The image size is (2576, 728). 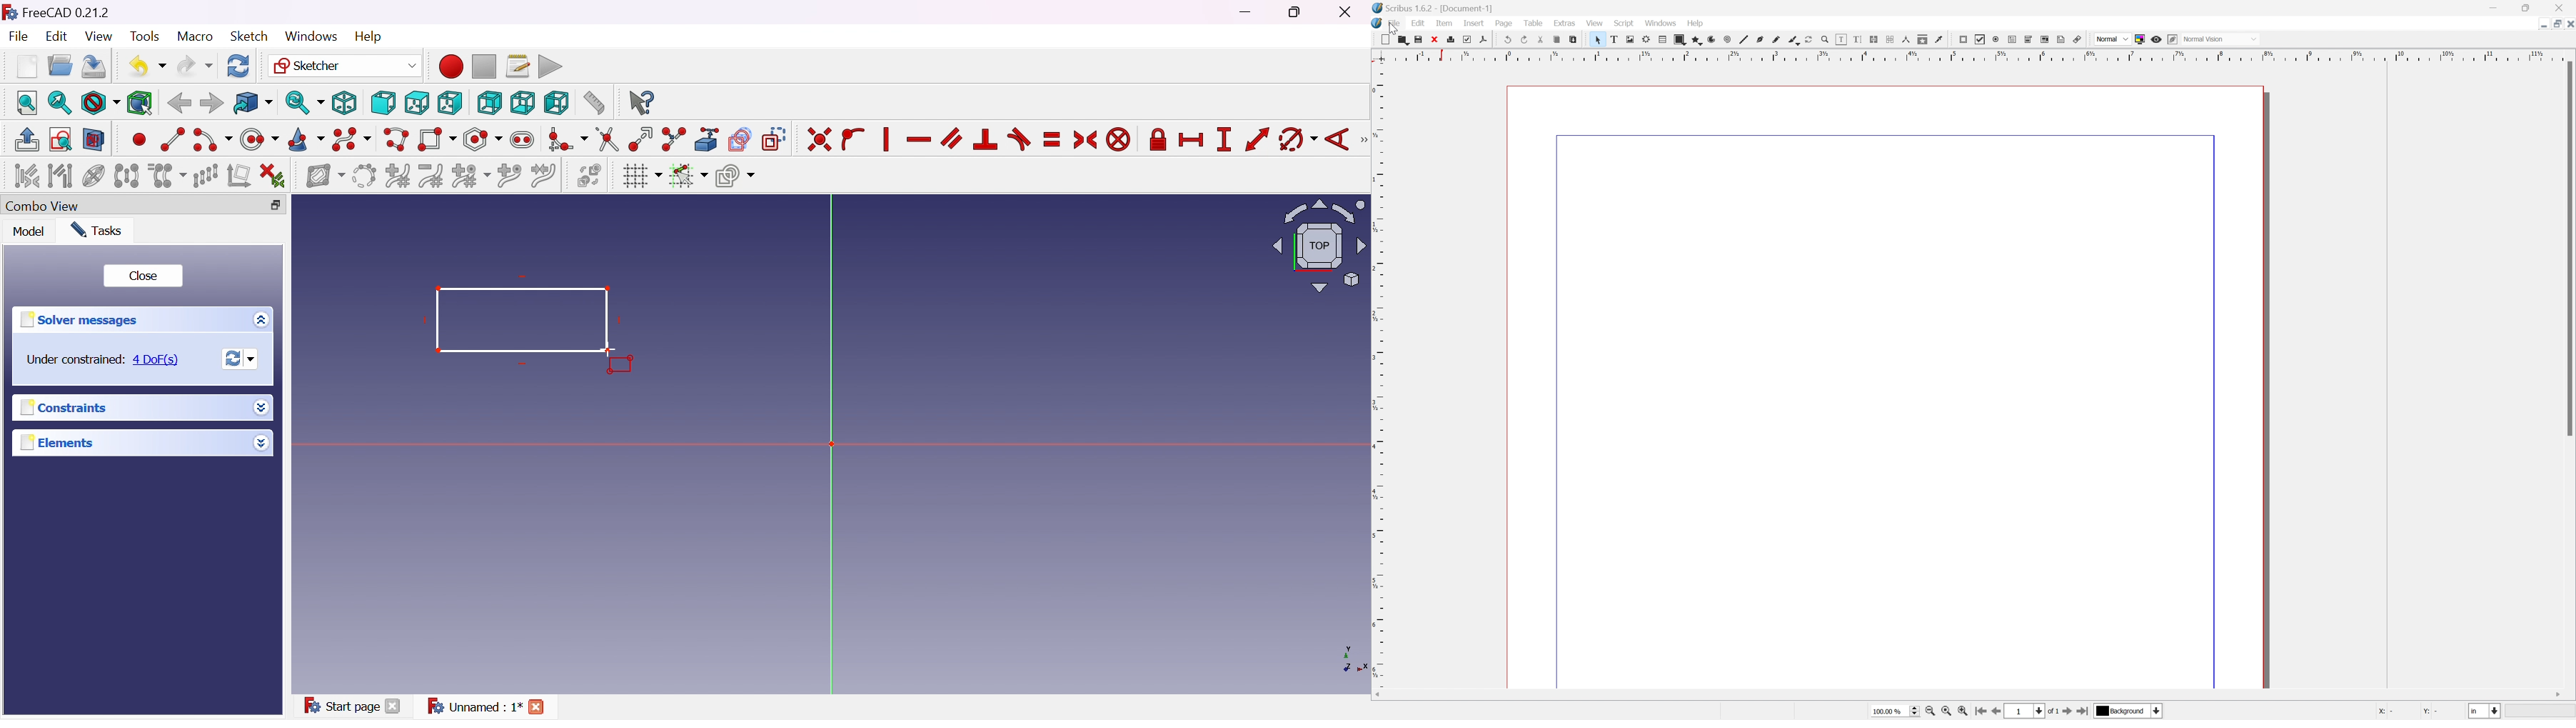 What do you see at coordinates (1393, 29) in the screenshot?
I see `Cursor` at bounding box center [1393, 29].